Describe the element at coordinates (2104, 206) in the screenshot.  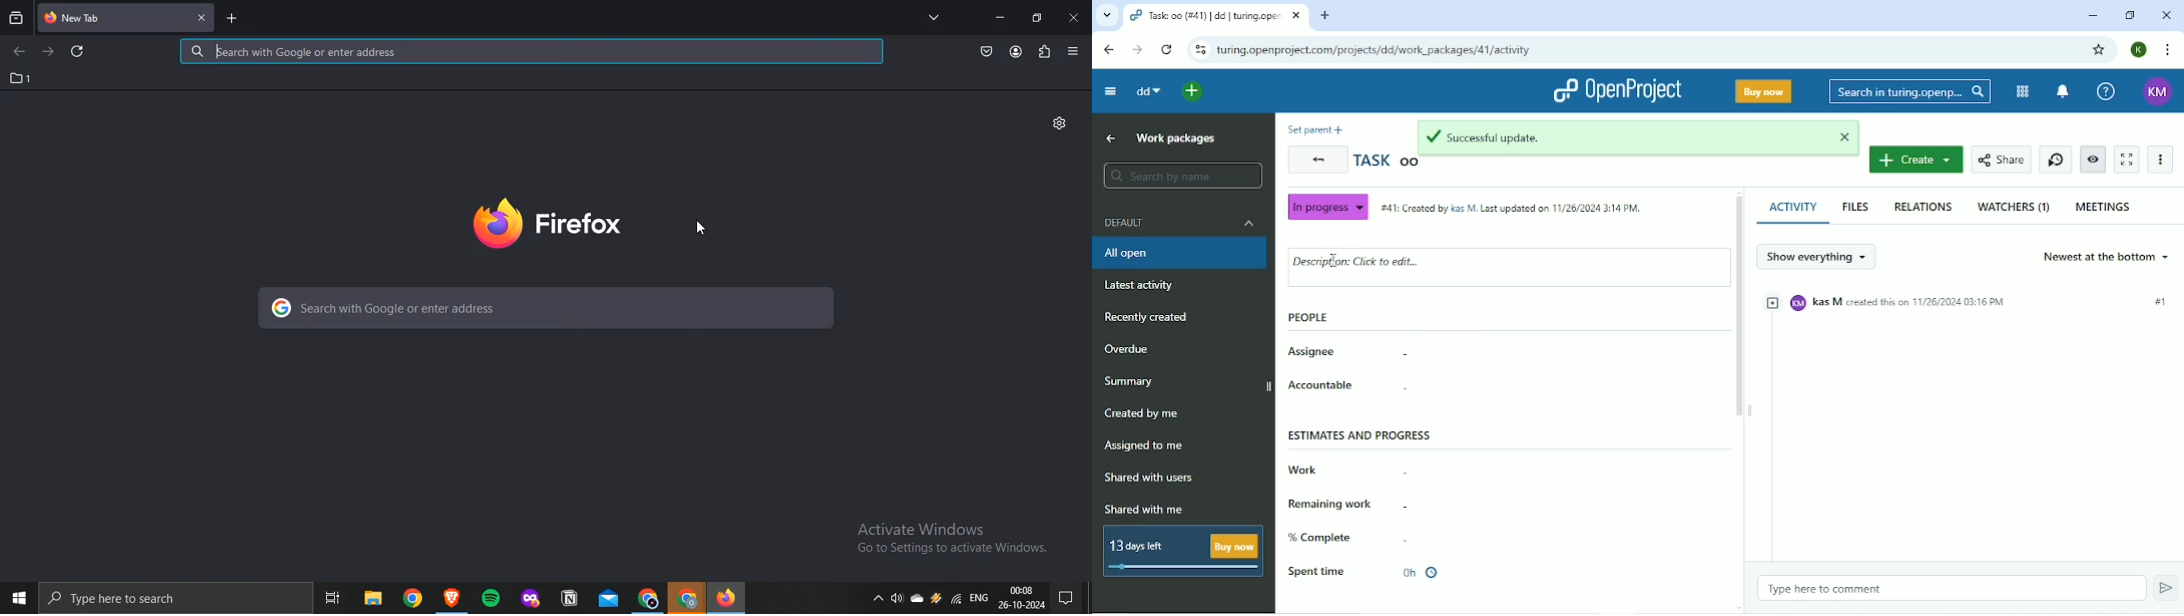
I see `MEETINGS` at that location.